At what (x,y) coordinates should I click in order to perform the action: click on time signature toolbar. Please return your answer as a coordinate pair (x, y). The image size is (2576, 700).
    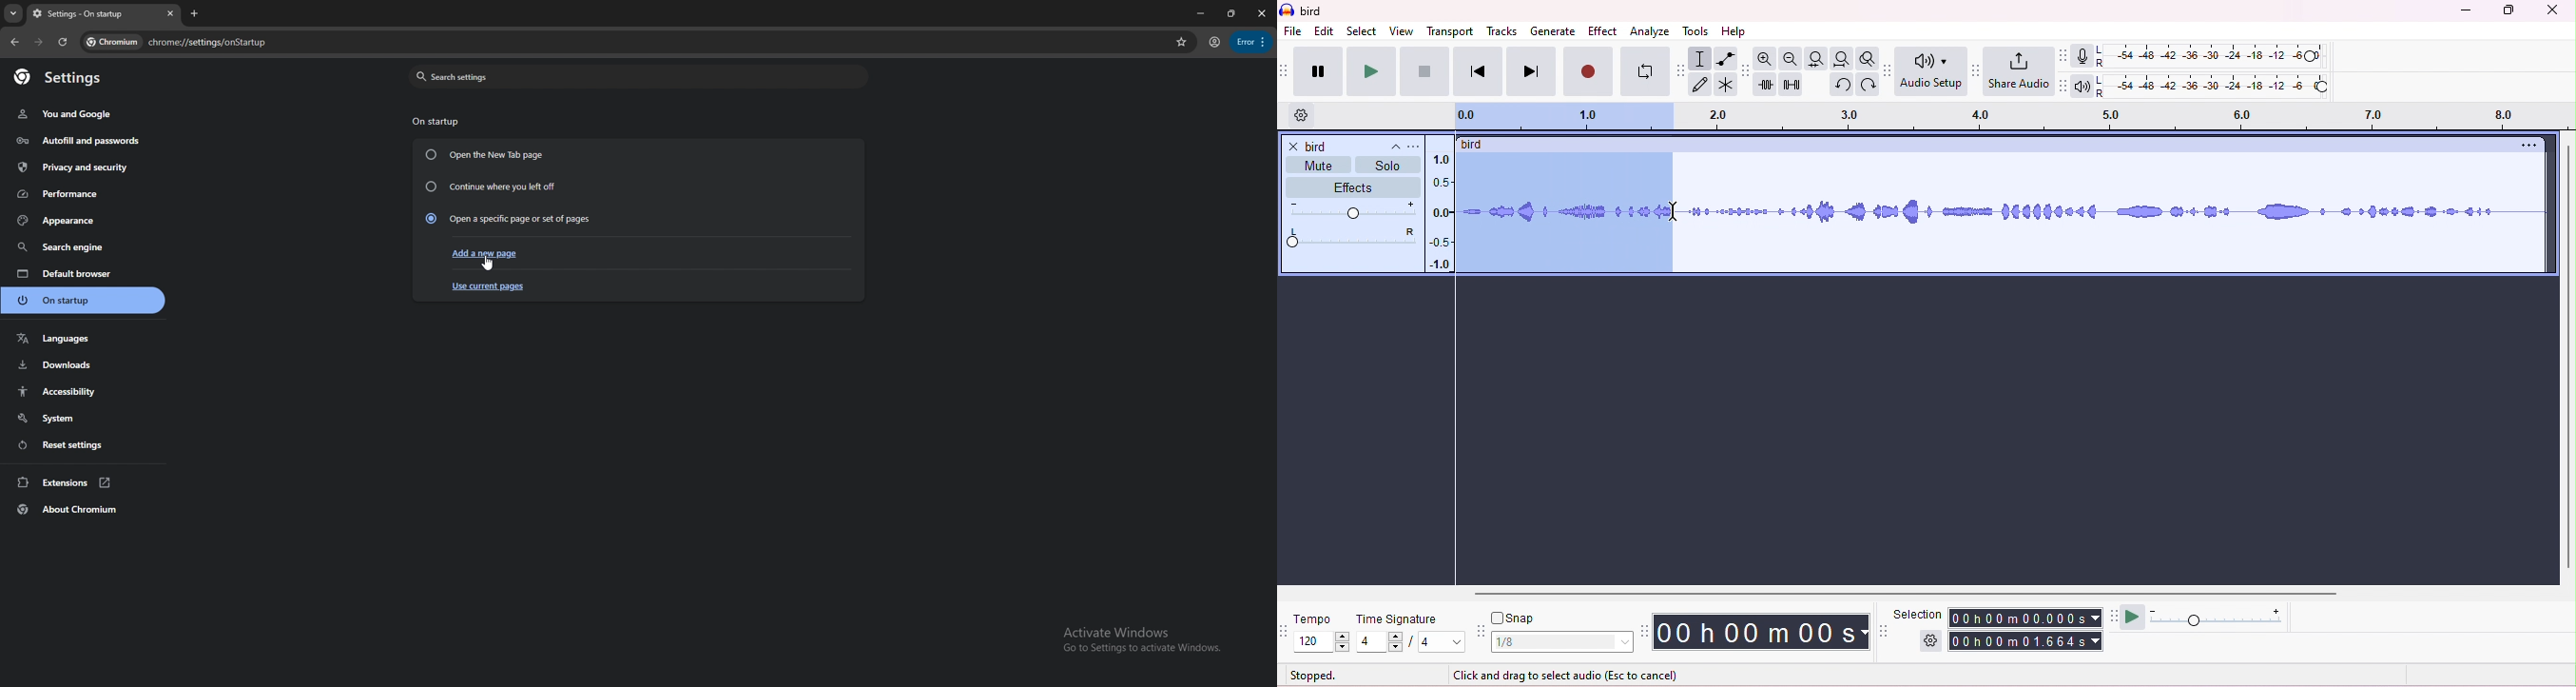
    Looking at the image, I should click on (1286, 627).